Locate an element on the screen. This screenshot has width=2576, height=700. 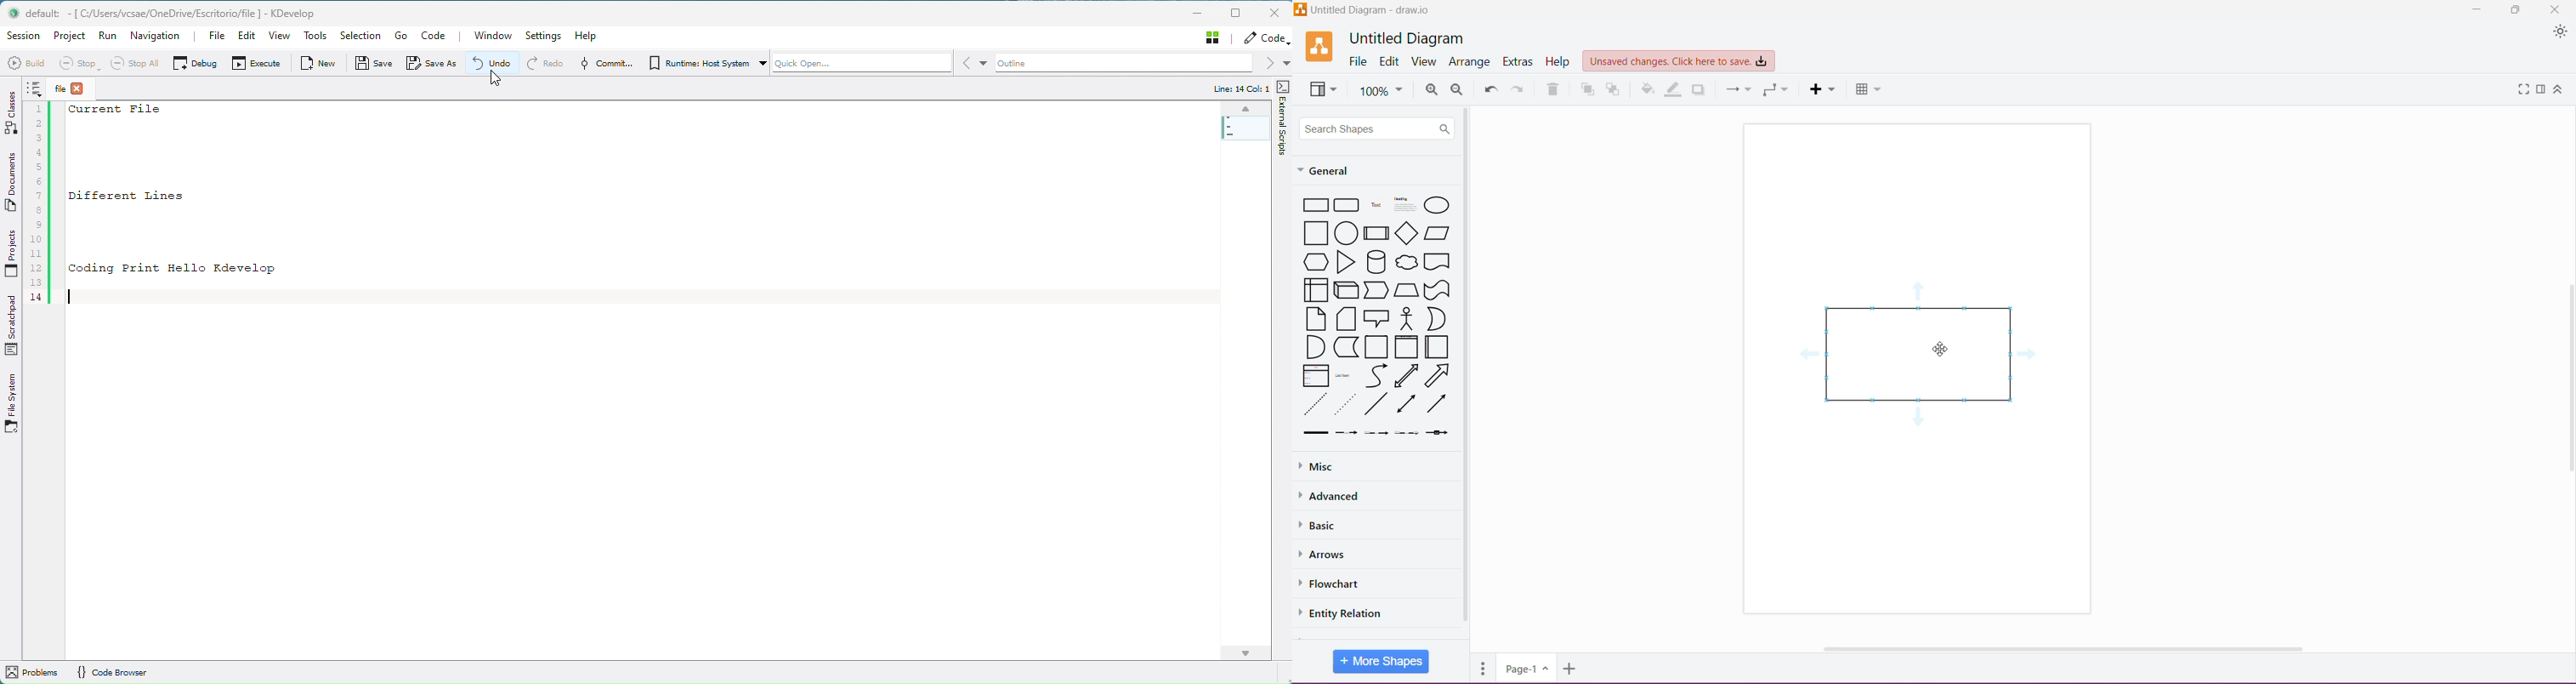
Insert is located at coordinates (1822, 89).